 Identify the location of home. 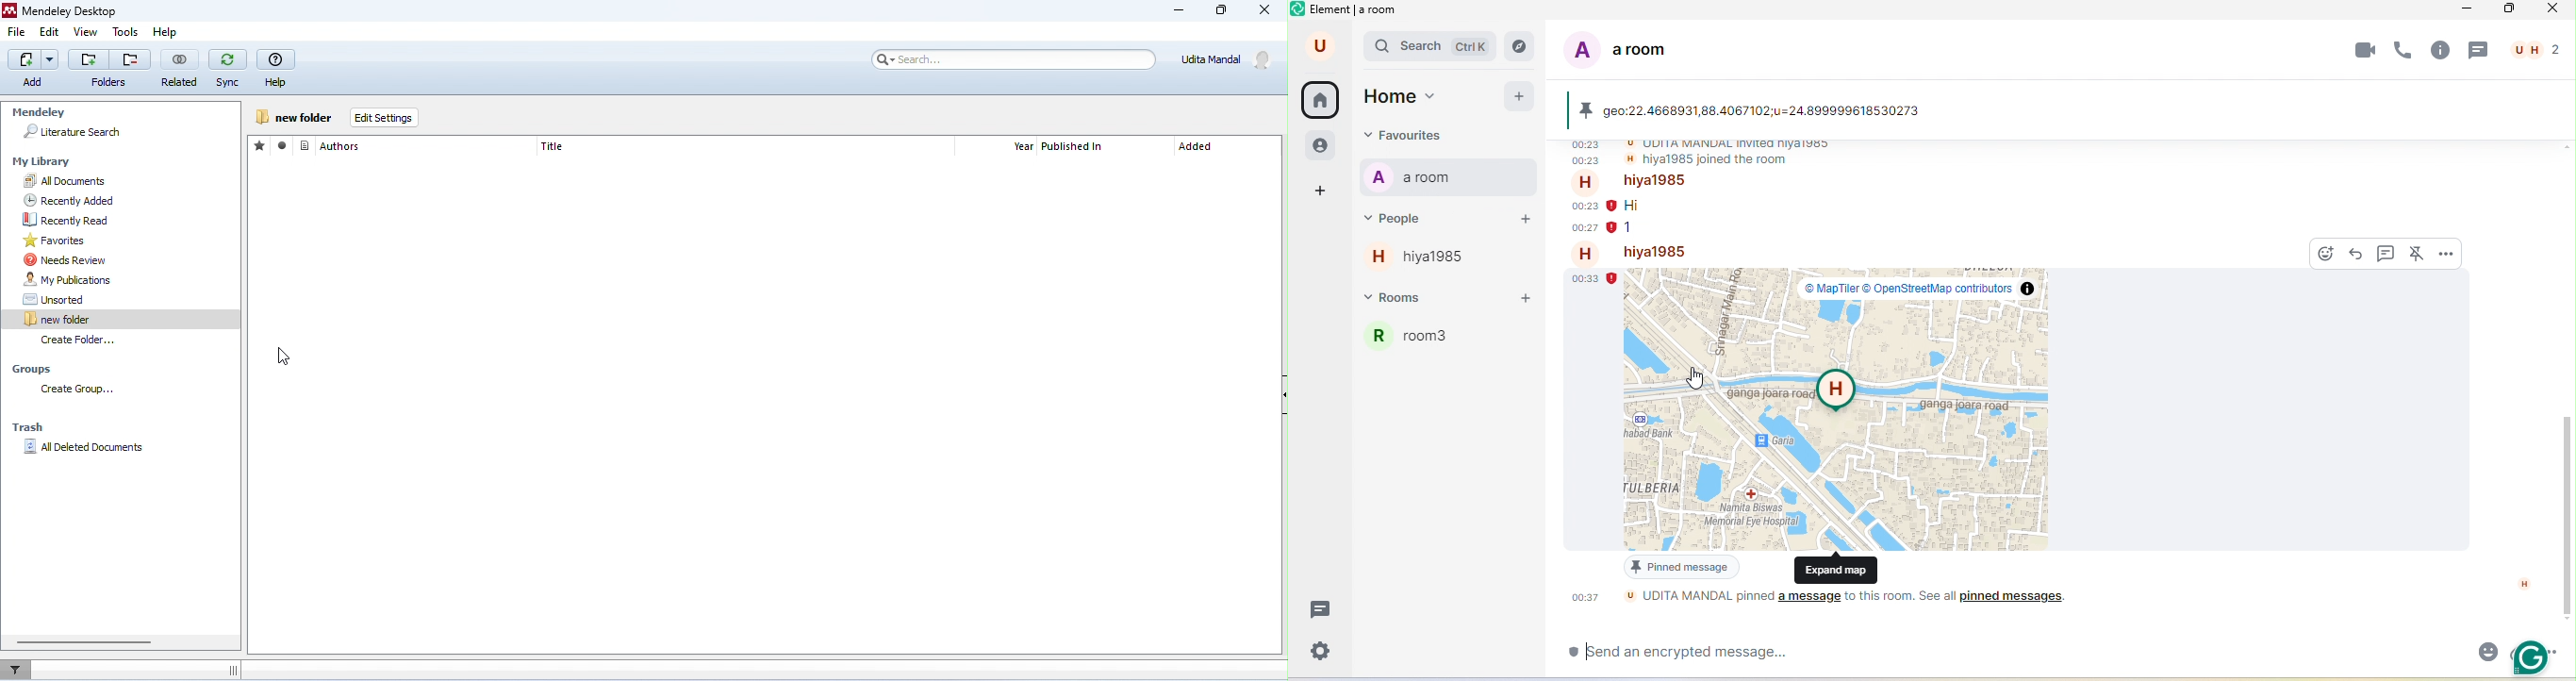
(1322, 101).